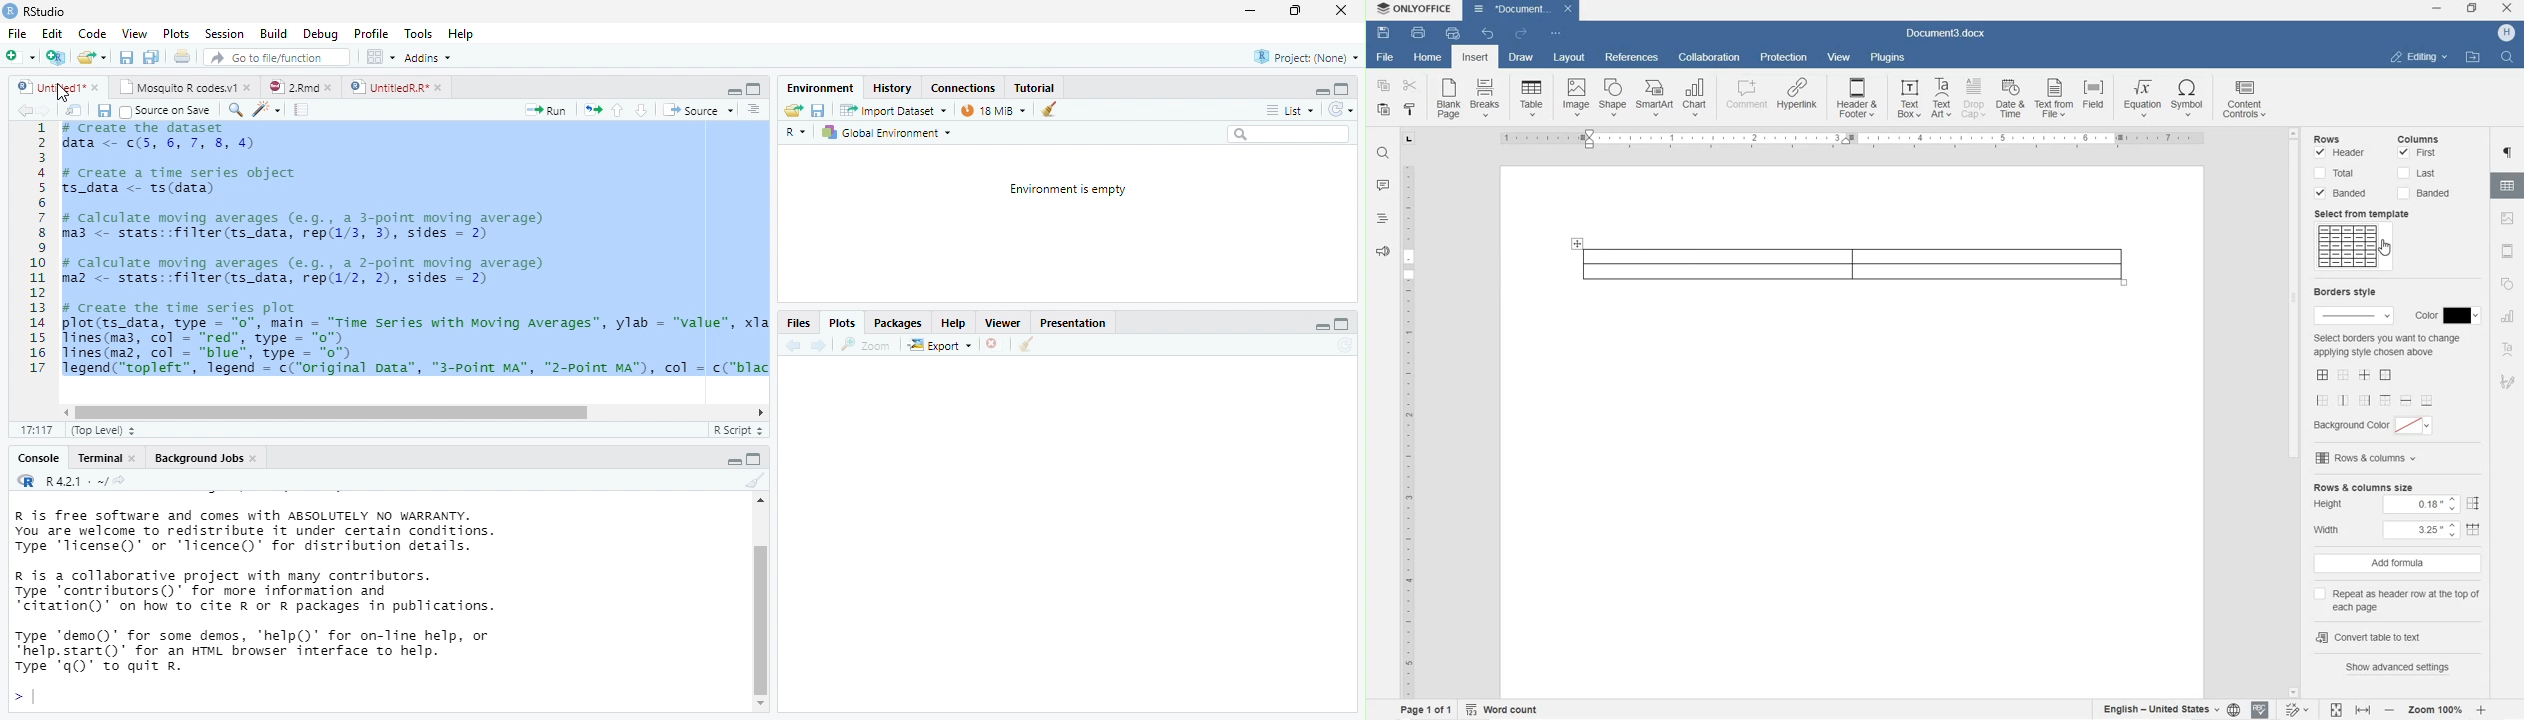 The height and width of the screenshot is (728, 2548). Describe the element at coordinates (2259, 710) in the screenshot. I see `SPELL CHECKING` at that location.